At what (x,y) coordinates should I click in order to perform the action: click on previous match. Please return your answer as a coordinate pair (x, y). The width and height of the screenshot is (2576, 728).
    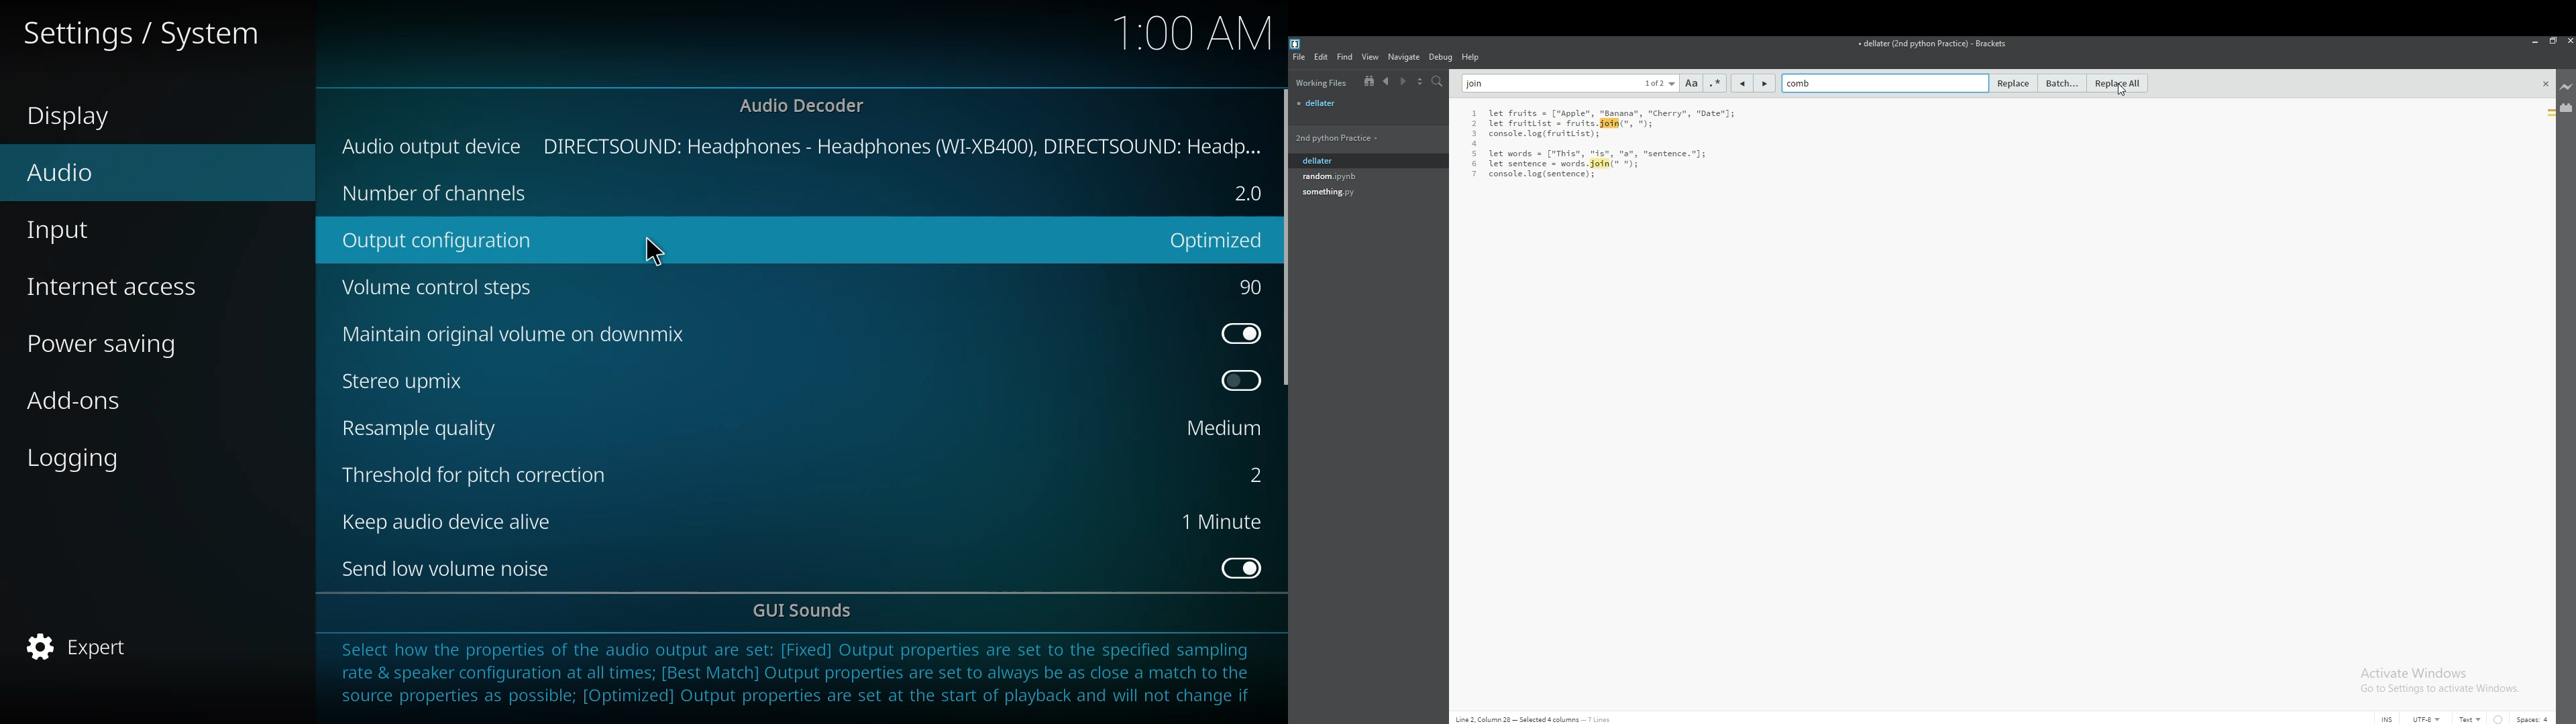
    Looking at the image, I should click on (1741, 84).